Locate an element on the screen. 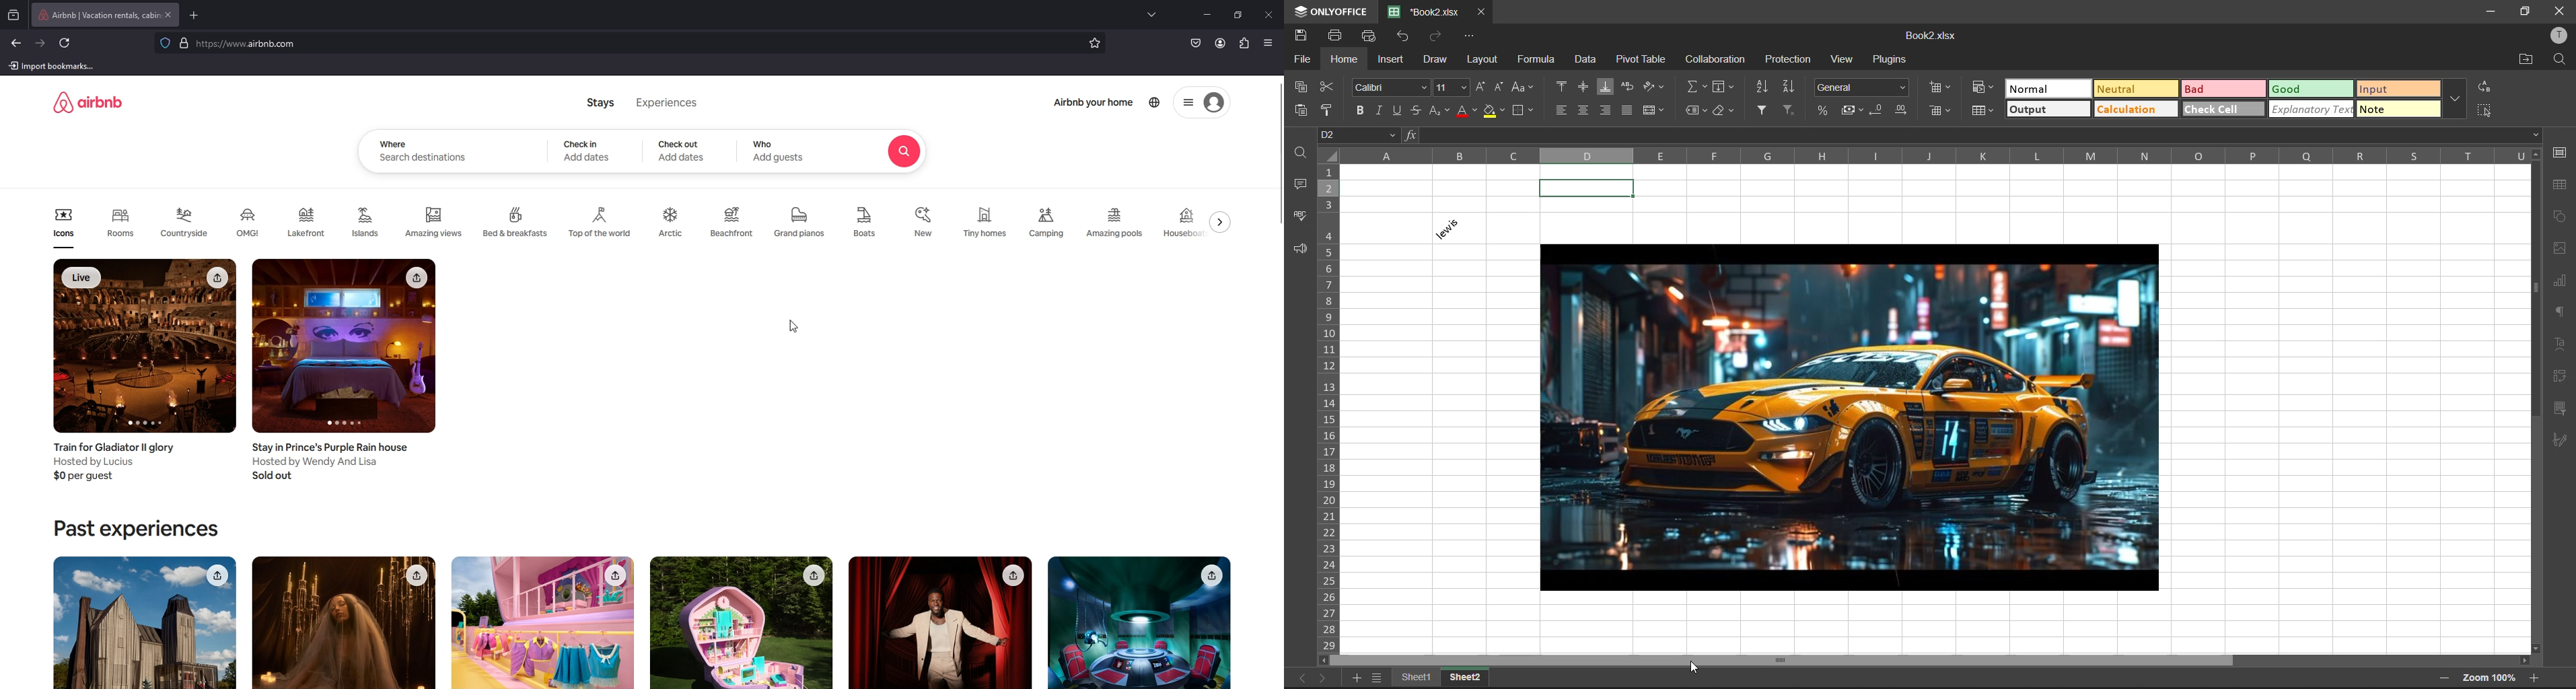  Past experiences is located at coordinates (135, 529).